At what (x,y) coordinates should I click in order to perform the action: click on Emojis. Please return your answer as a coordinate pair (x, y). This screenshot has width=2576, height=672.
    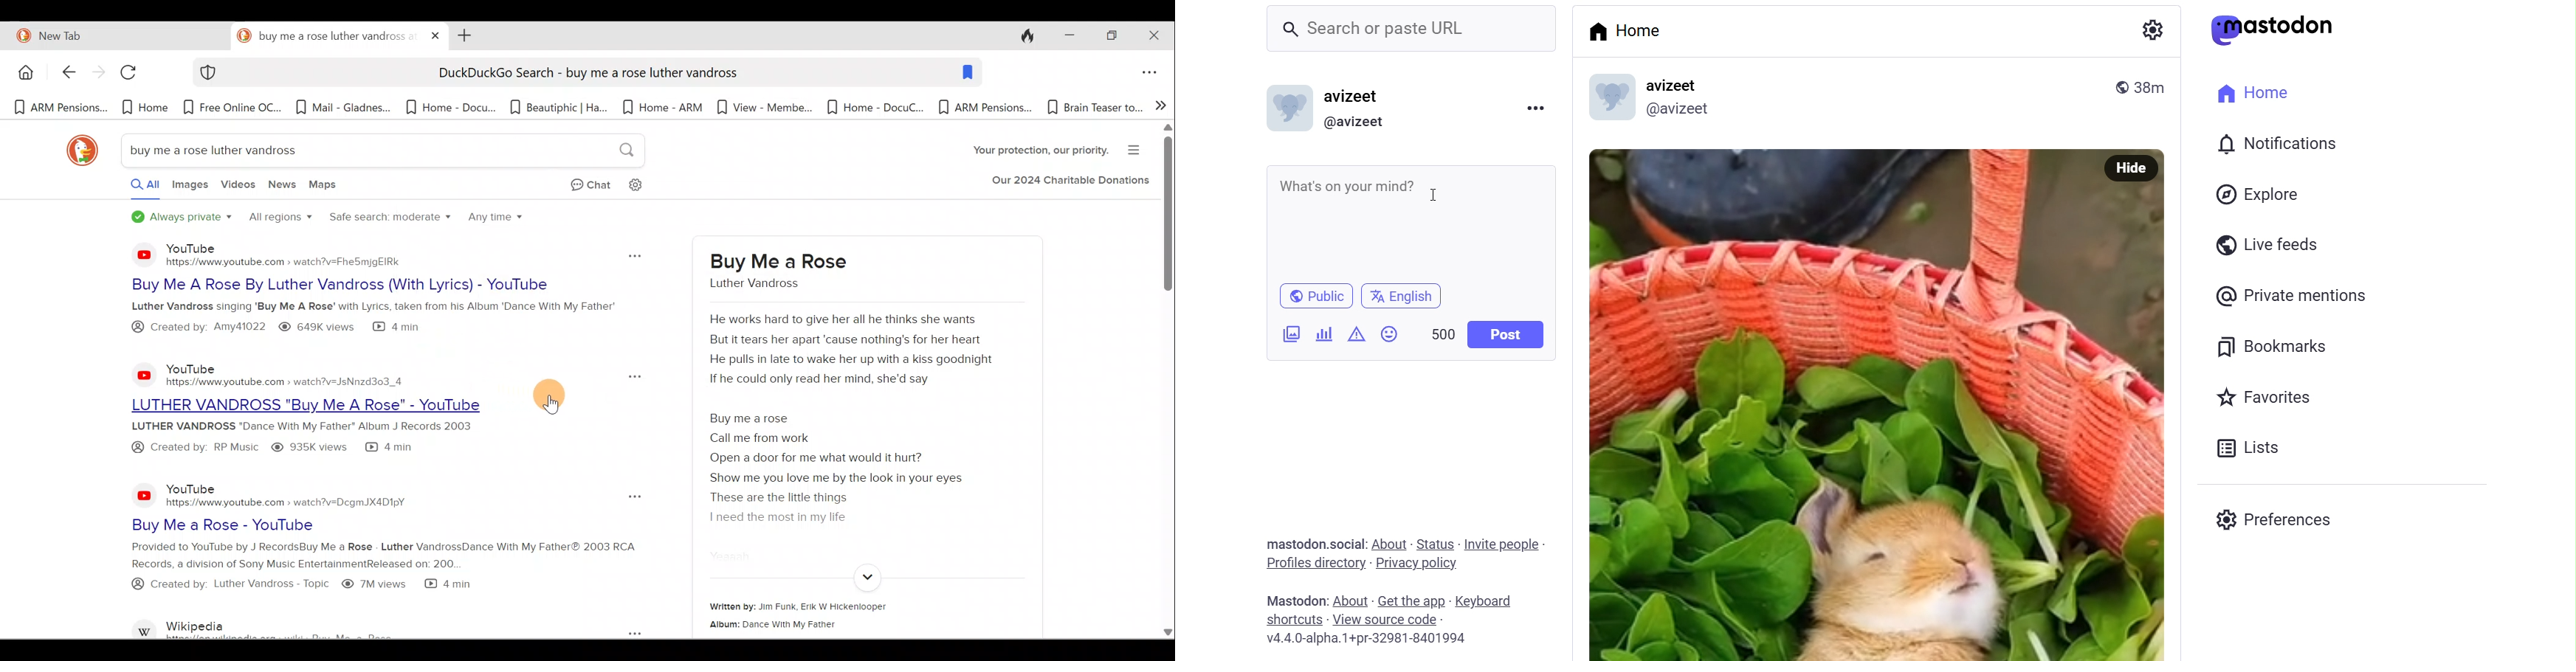
    Looking at the image, I should click on (1391, 333).